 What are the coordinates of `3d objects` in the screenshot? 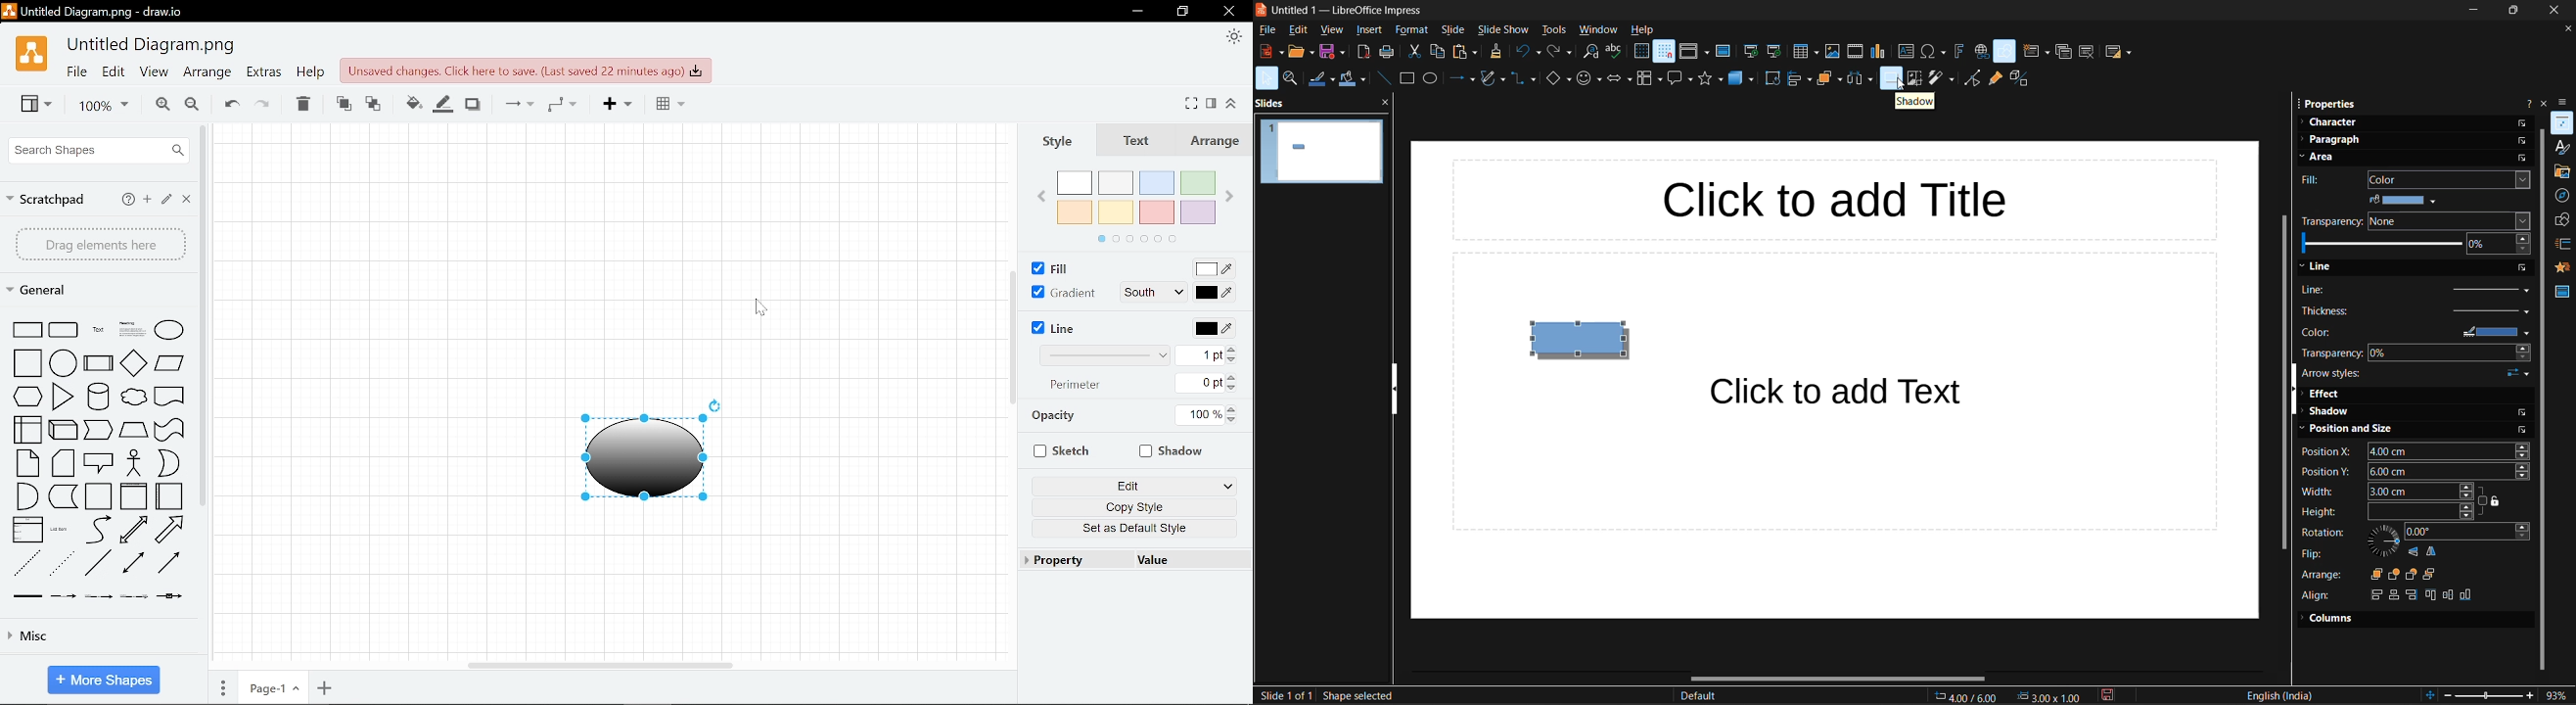 It's located at (1741, 79).